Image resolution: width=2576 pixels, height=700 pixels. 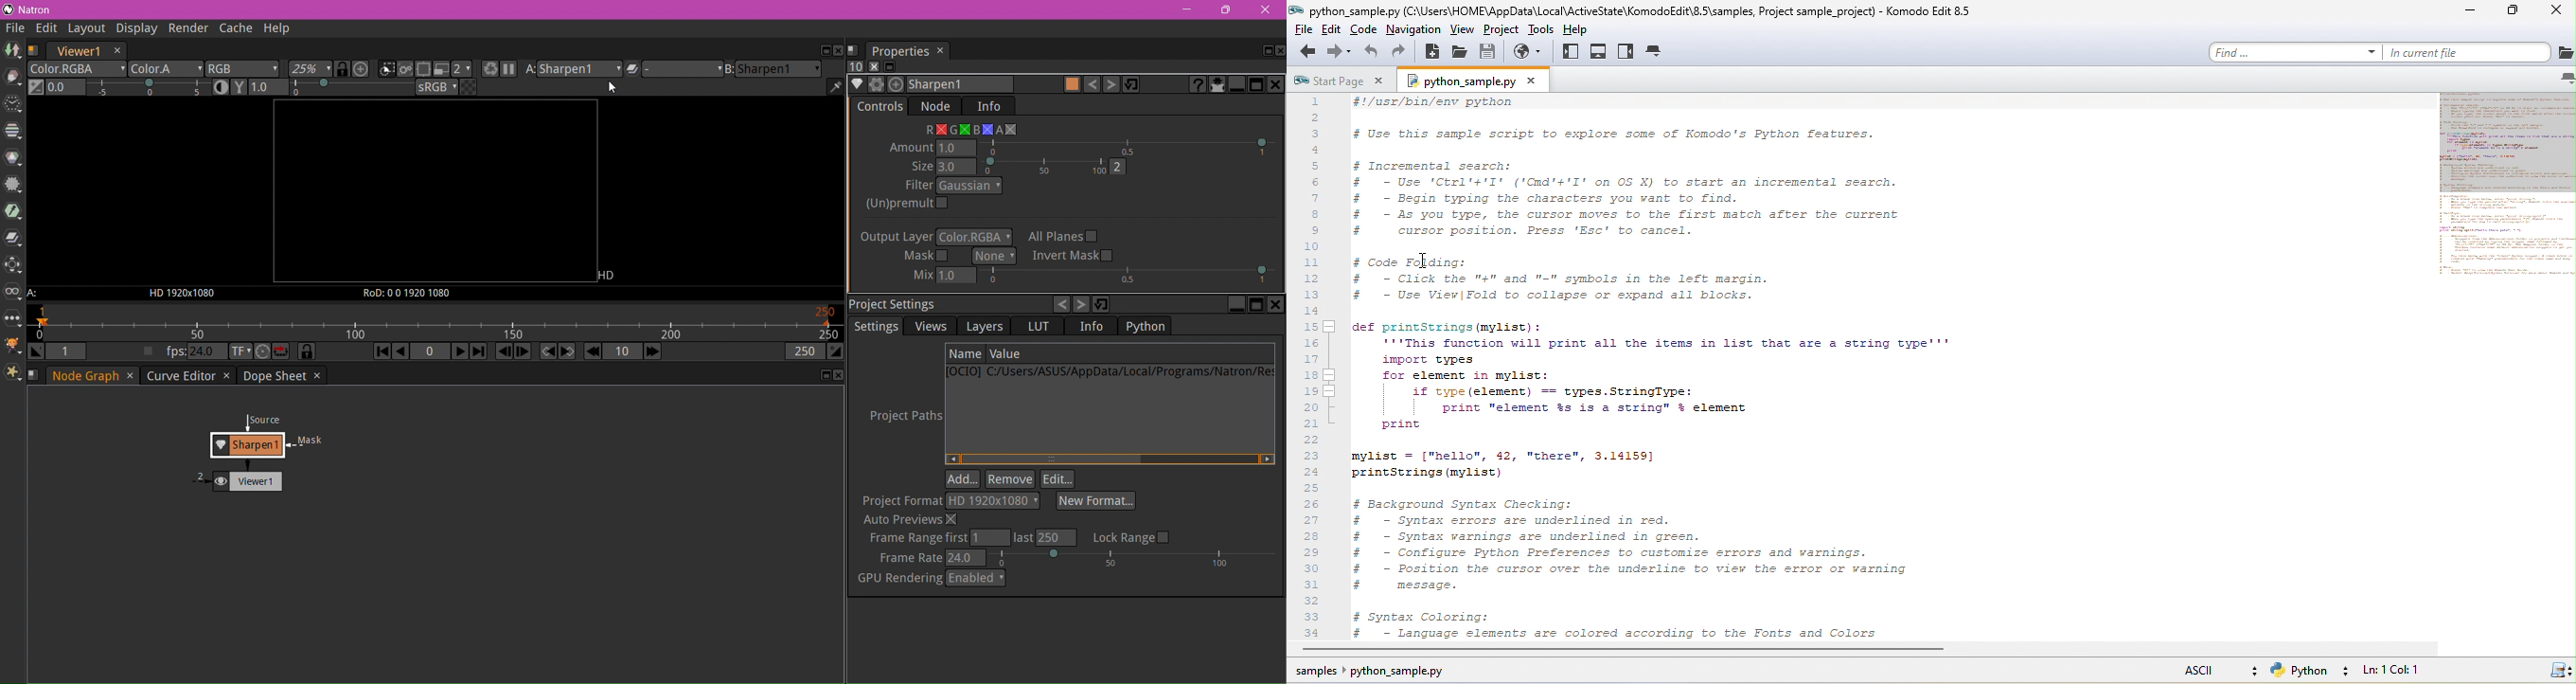 I want to click on When checked, the viewer will render the image in its entirety and not just the visibe portion, so click(x=407, y=70).